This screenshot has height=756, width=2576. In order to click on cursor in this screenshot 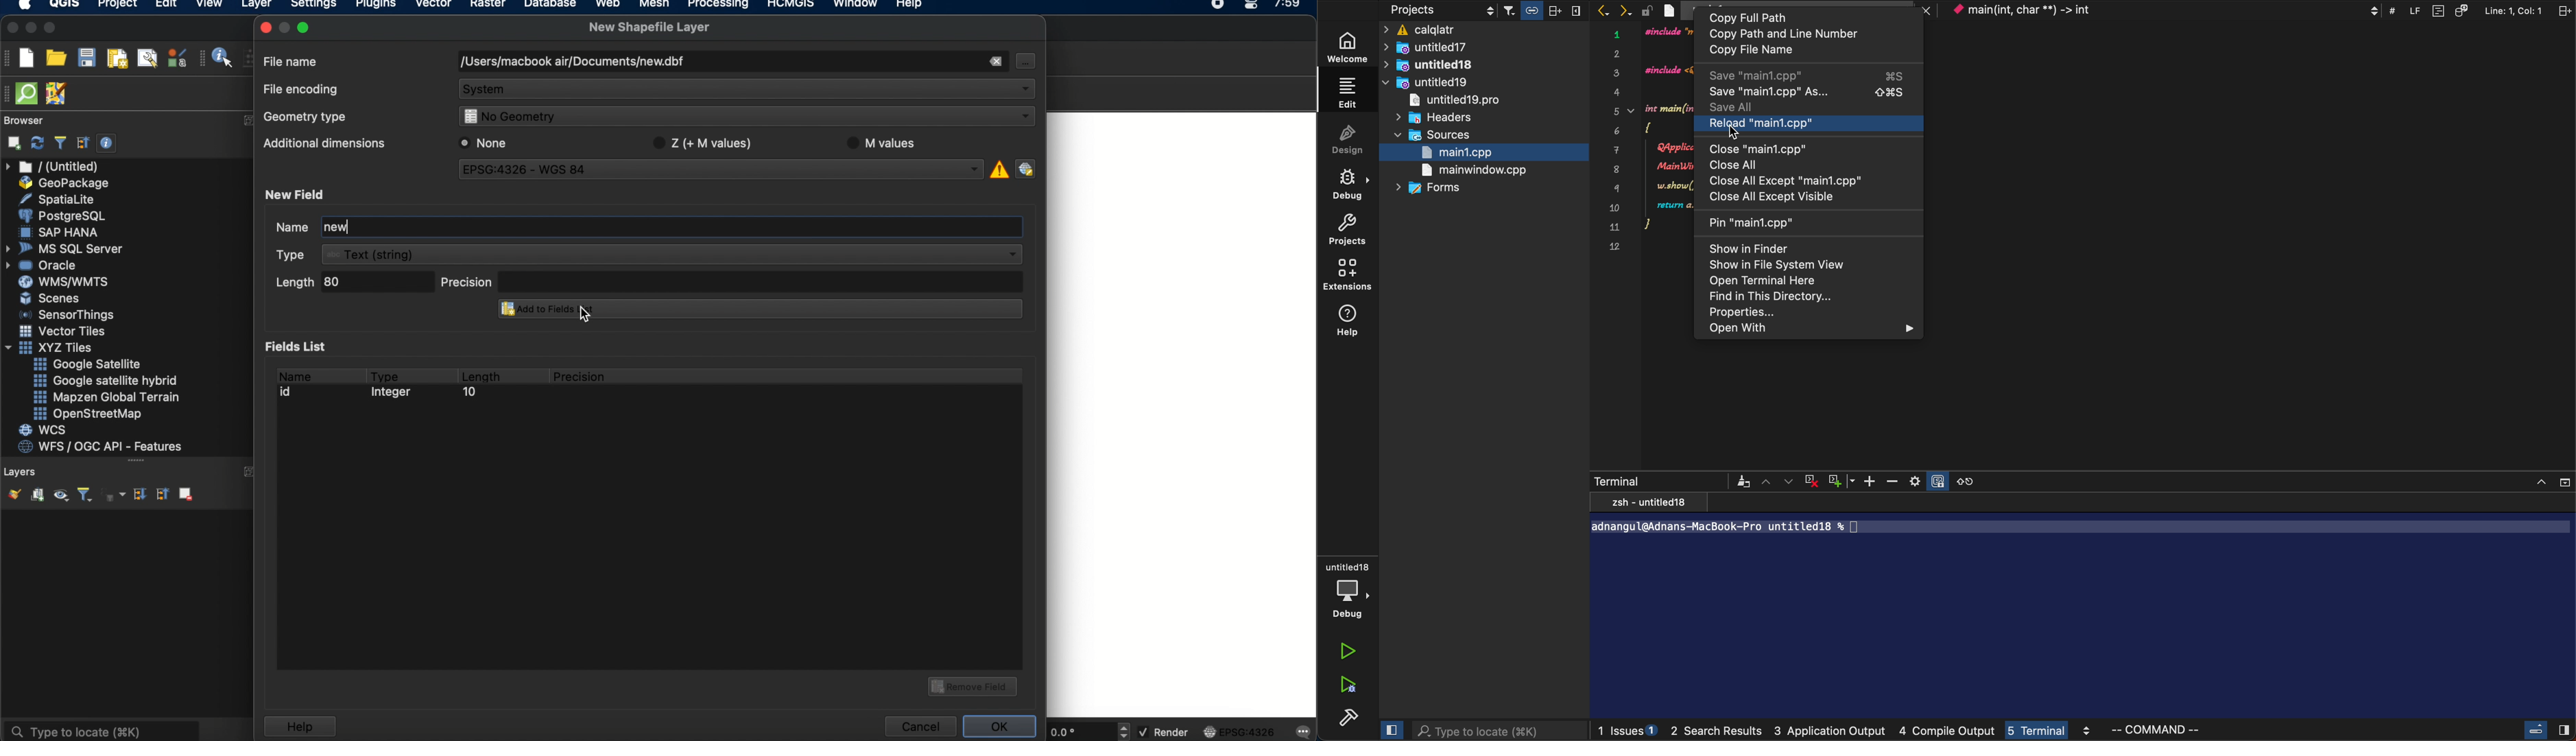, I will do `click(1738, 134)`.